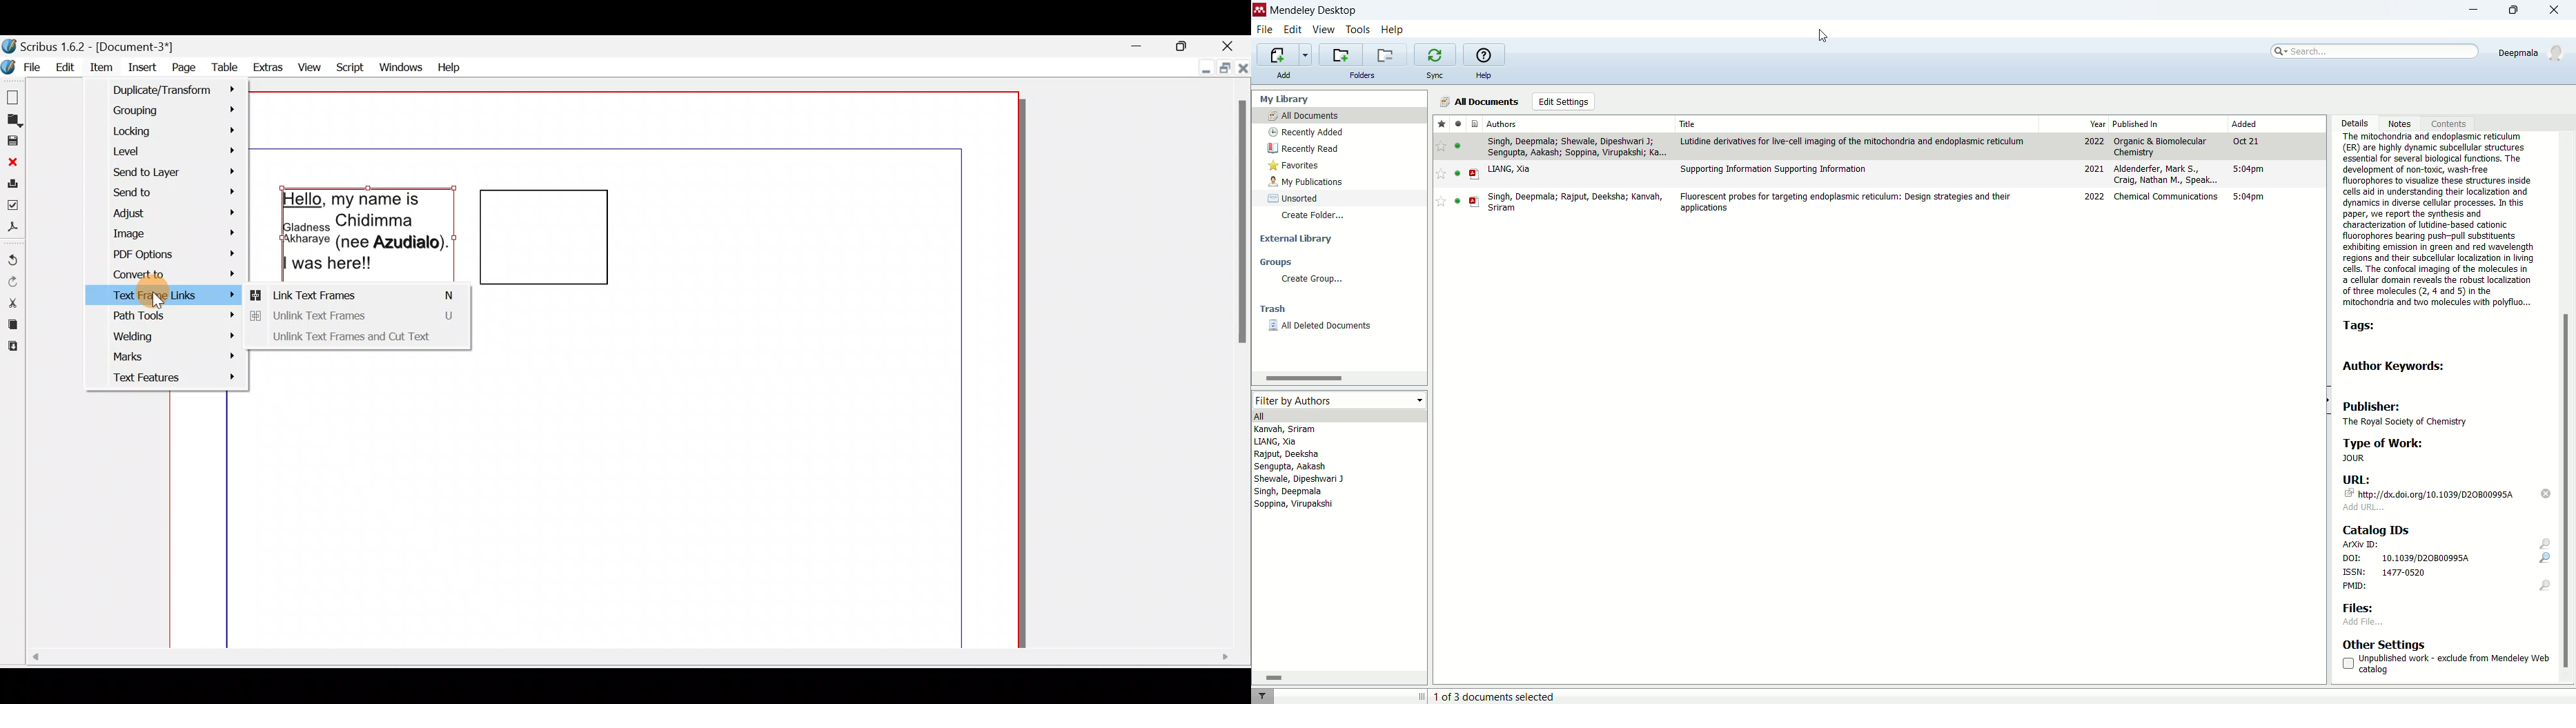 The width and height of the screenshot is (2576, 728). Describe the element at coordinates (450, 66) in the screenshot. I see `Help` at that location.